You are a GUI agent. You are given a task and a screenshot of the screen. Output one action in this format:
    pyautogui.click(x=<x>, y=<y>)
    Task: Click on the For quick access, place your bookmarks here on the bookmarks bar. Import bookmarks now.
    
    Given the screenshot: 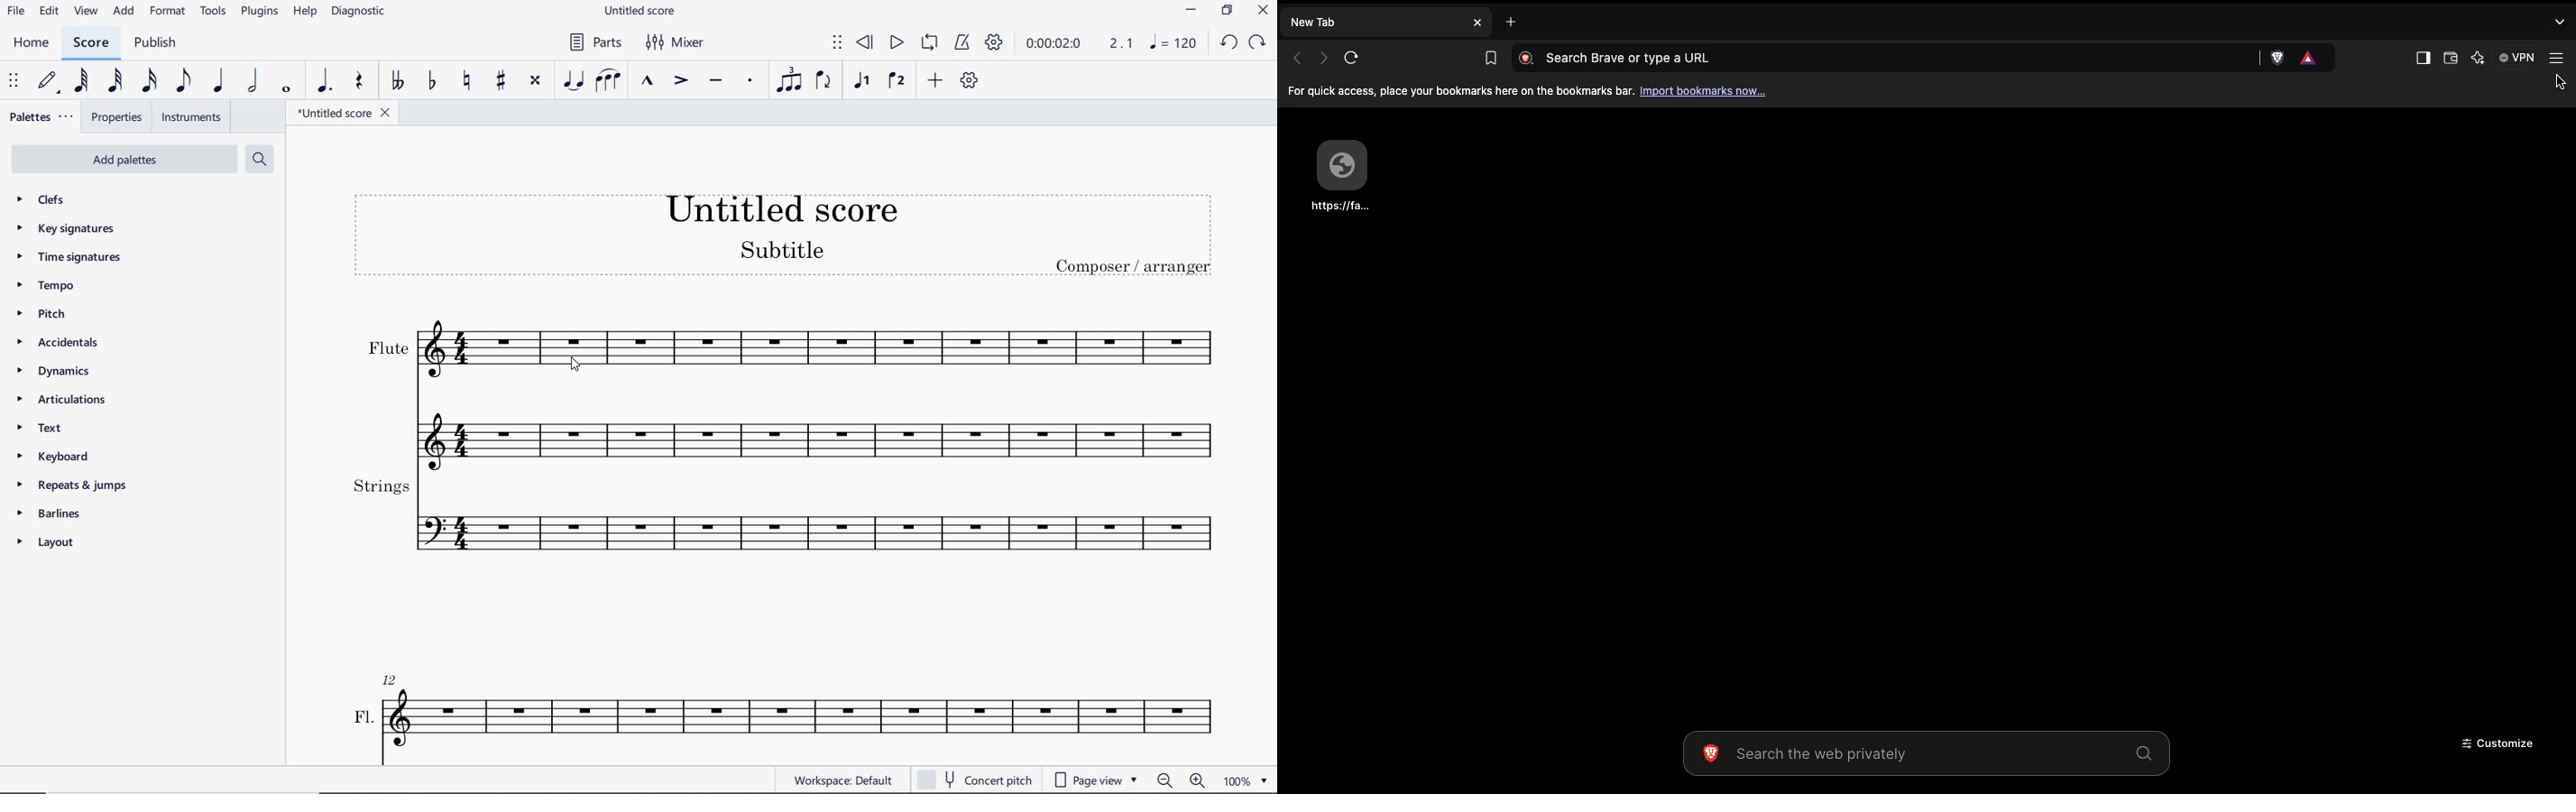 What is the action you would take?
    pyautogui.click(x=1531, y=91)
    